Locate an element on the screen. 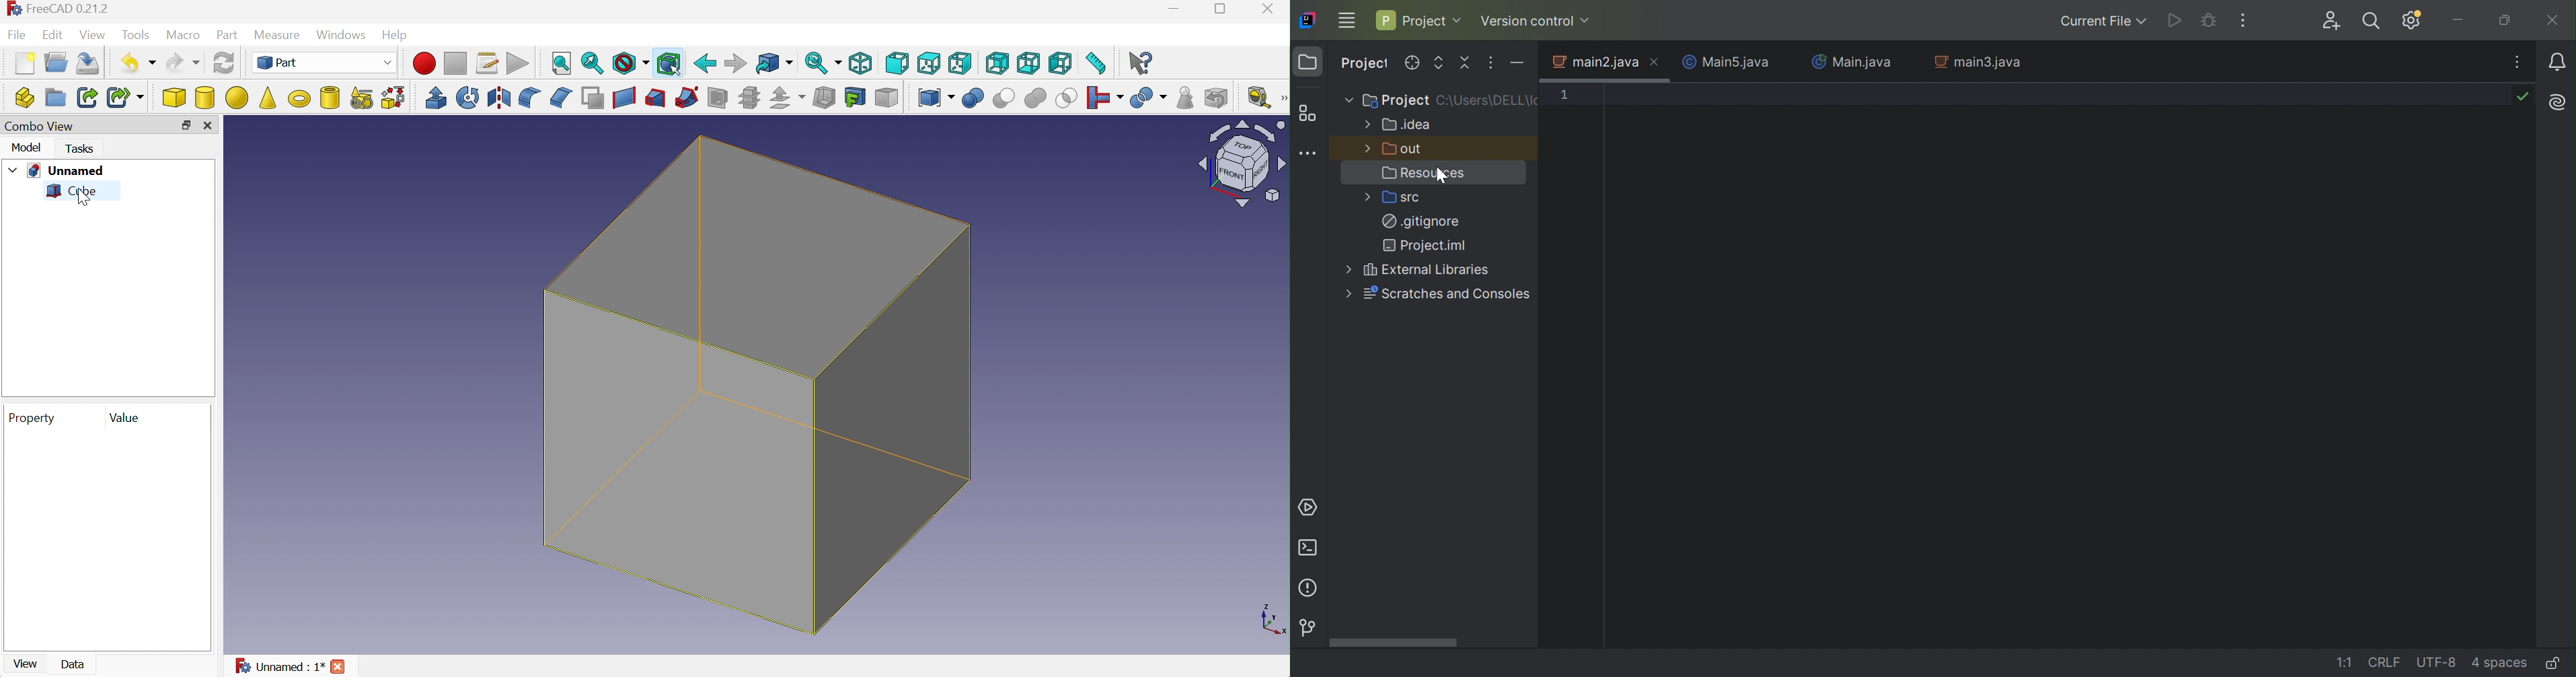 The width and height of the screenshot is (2576, 700). Help is located at coordinates (397, 34).